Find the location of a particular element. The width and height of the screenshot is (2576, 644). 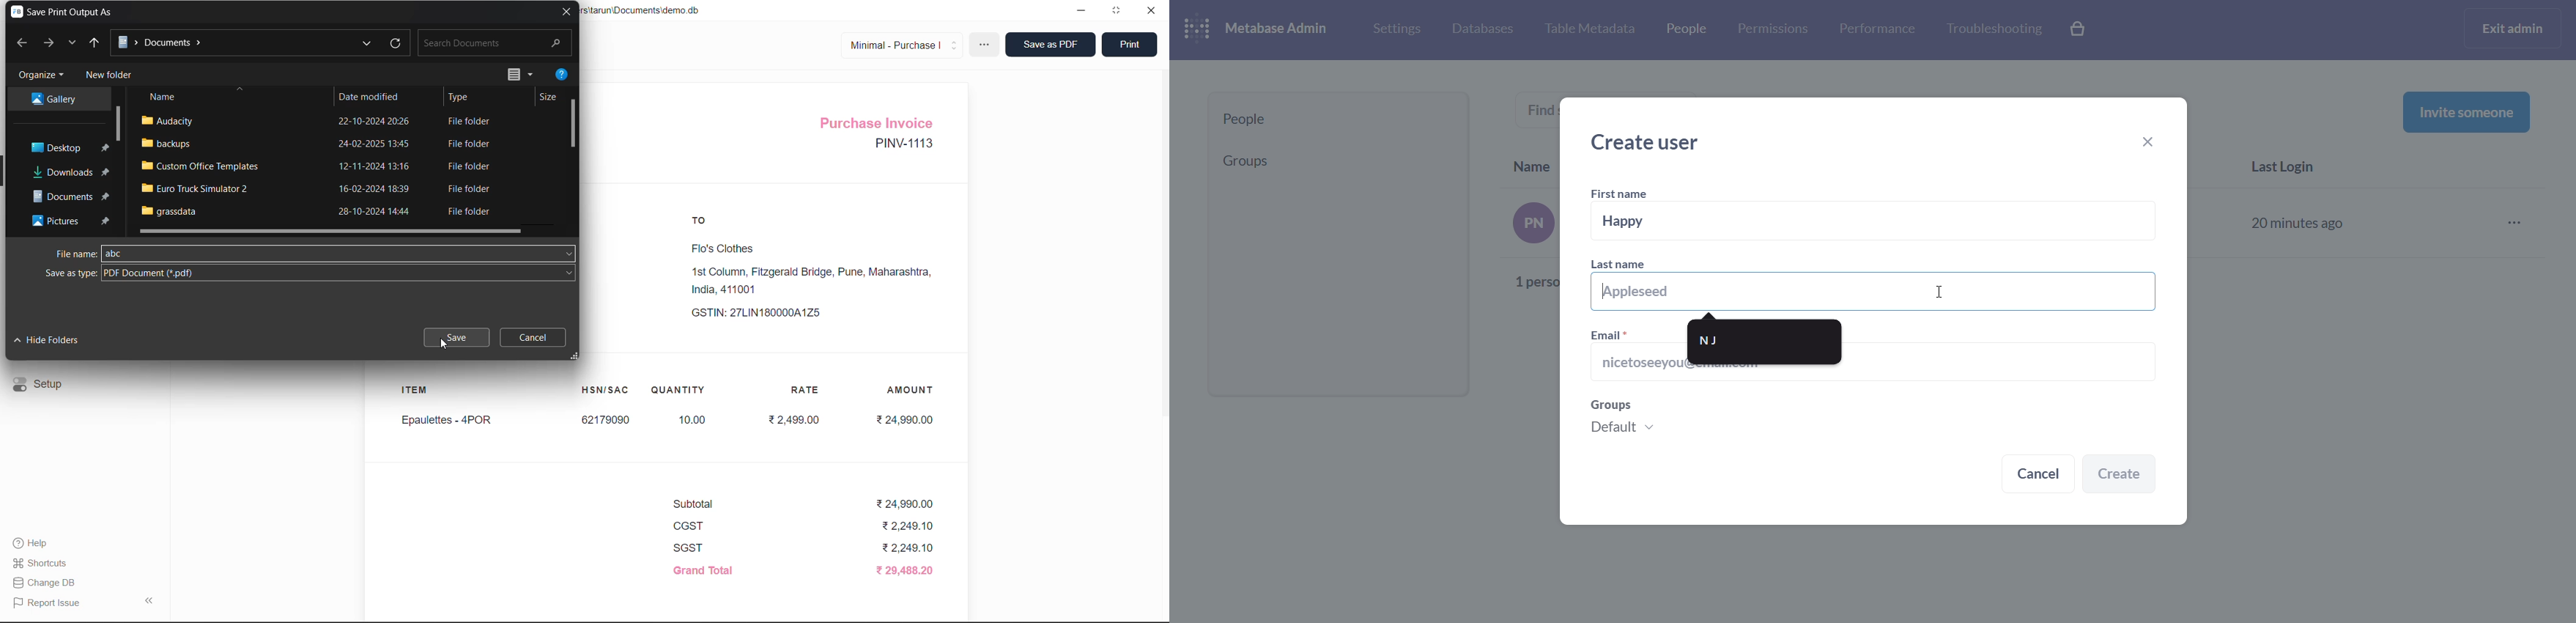

Flo's Clothes1st Column, Fitzgerald Bridge, Pune, Maharashtra,India, 411001 GSTIN: 27LIN180000A1Z5 is located at coordinates (804, 280).